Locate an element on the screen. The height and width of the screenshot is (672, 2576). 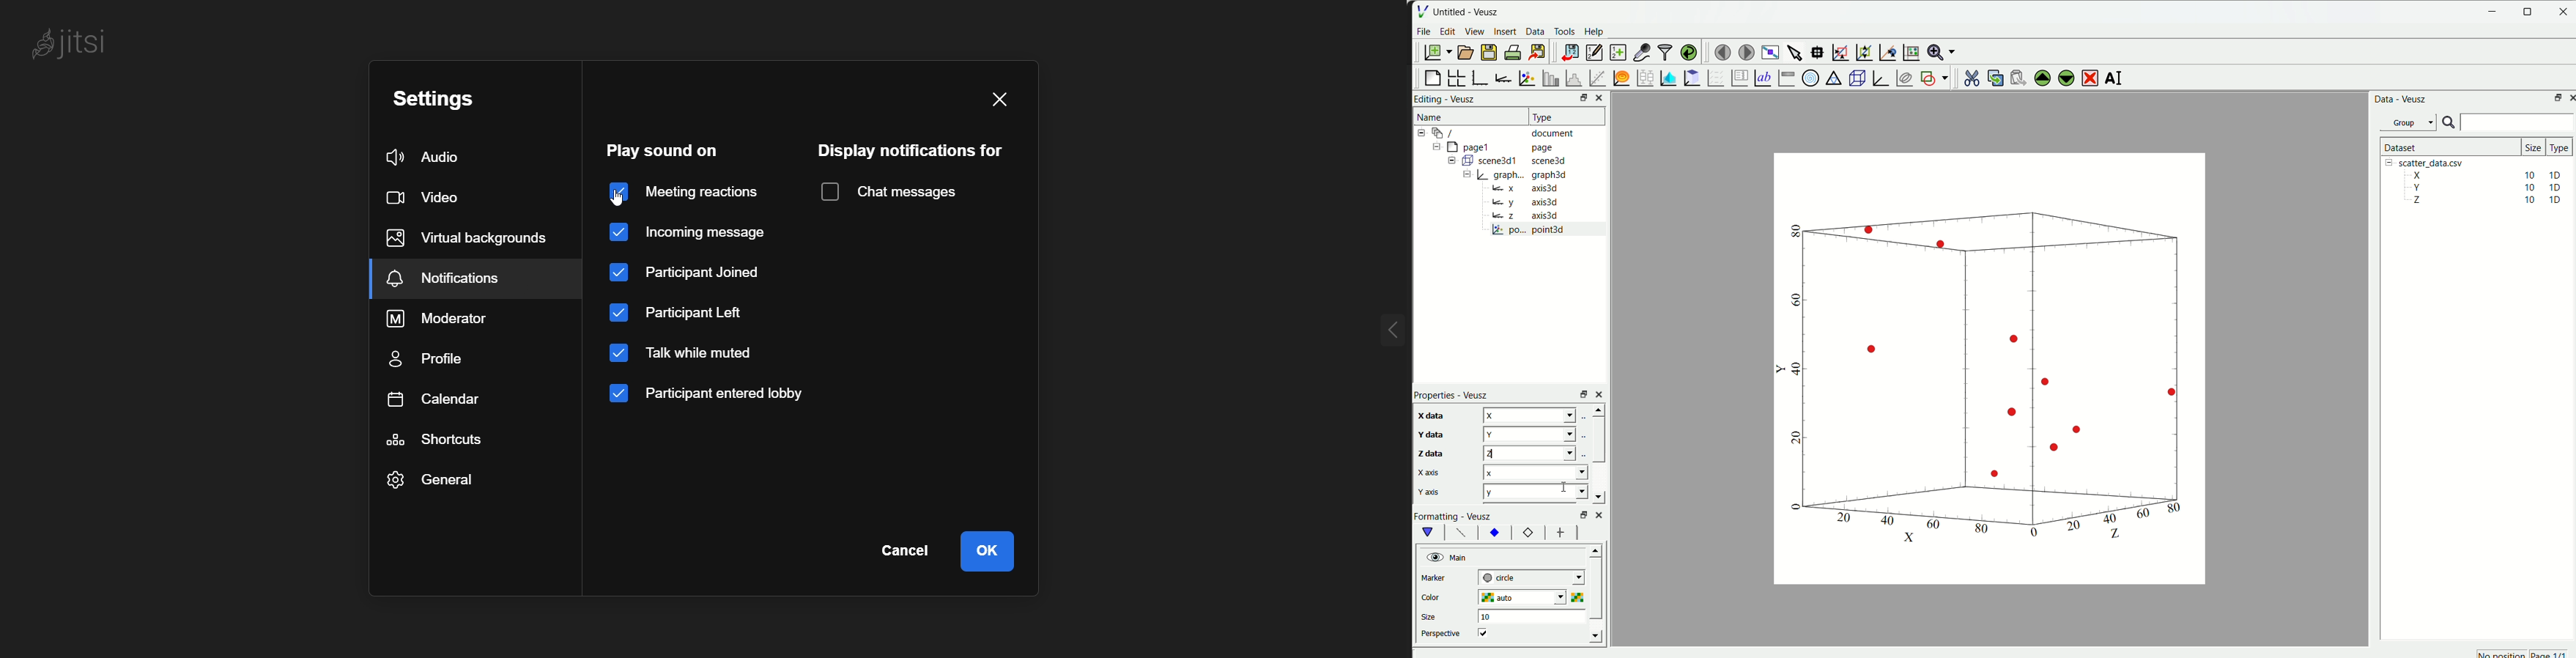
y is located at coordinates (1529, 494).